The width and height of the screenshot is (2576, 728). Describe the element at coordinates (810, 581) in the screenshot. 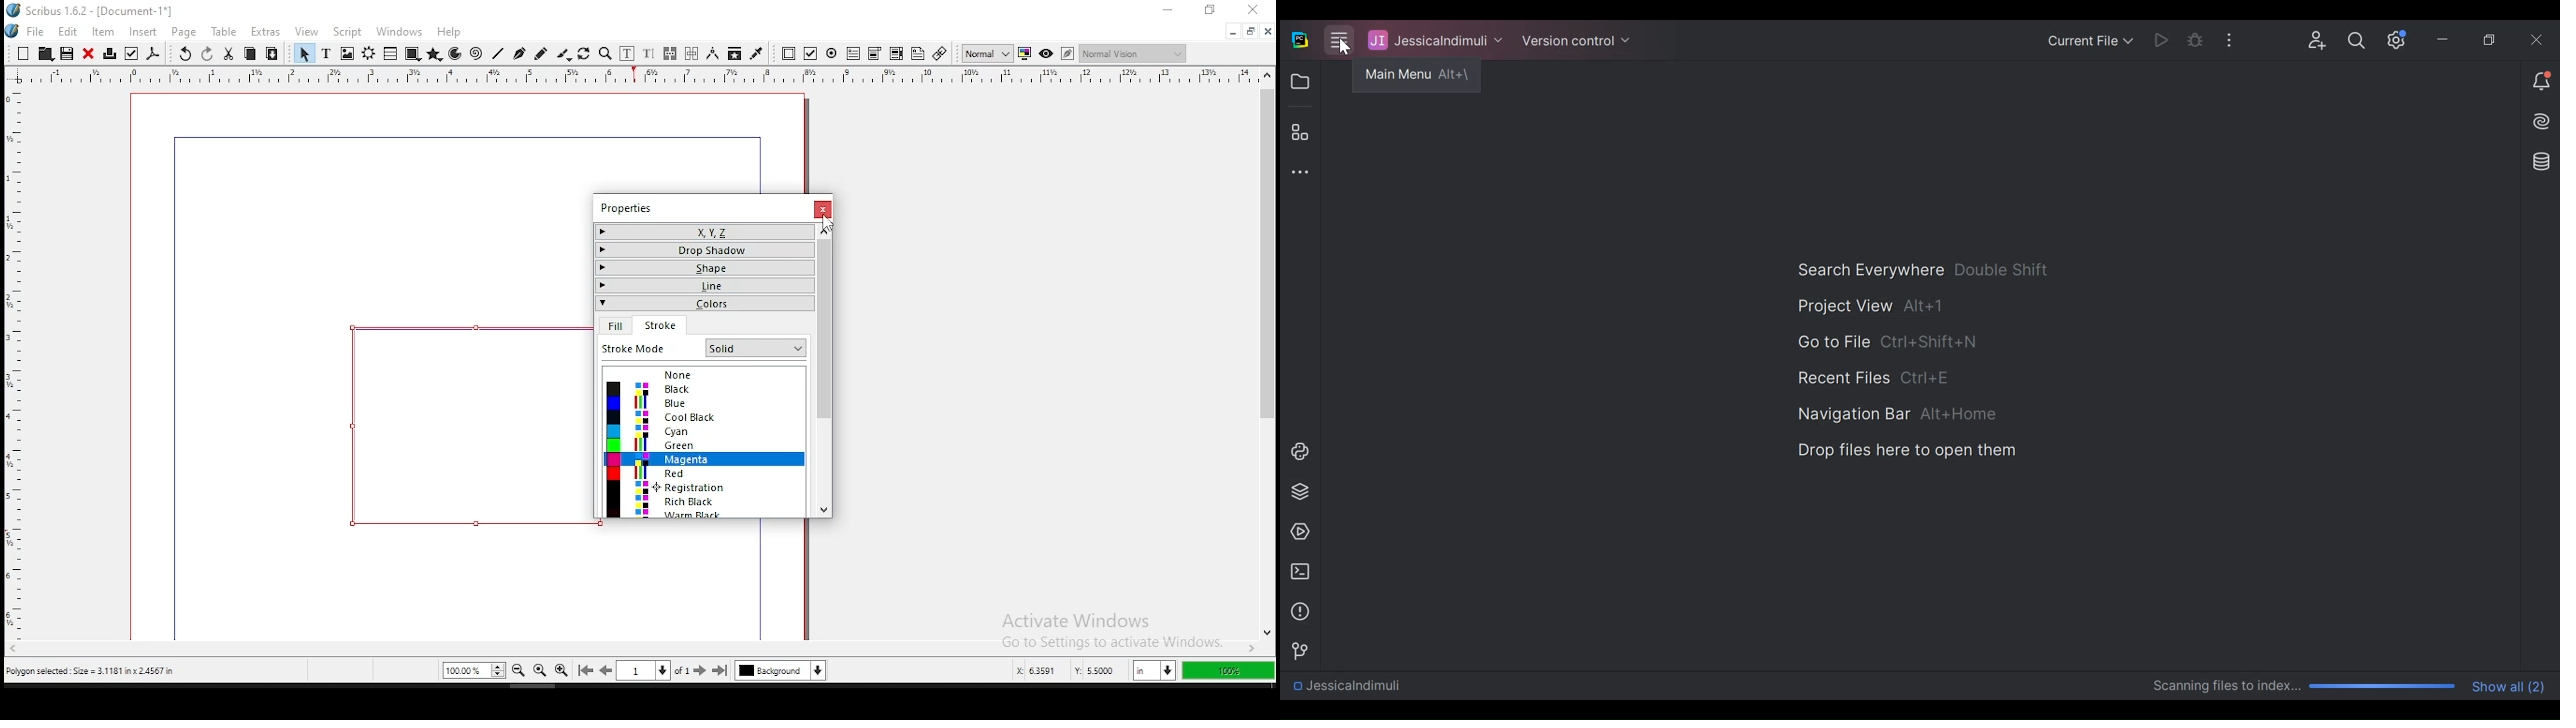

I see `scrollbar` at that location.